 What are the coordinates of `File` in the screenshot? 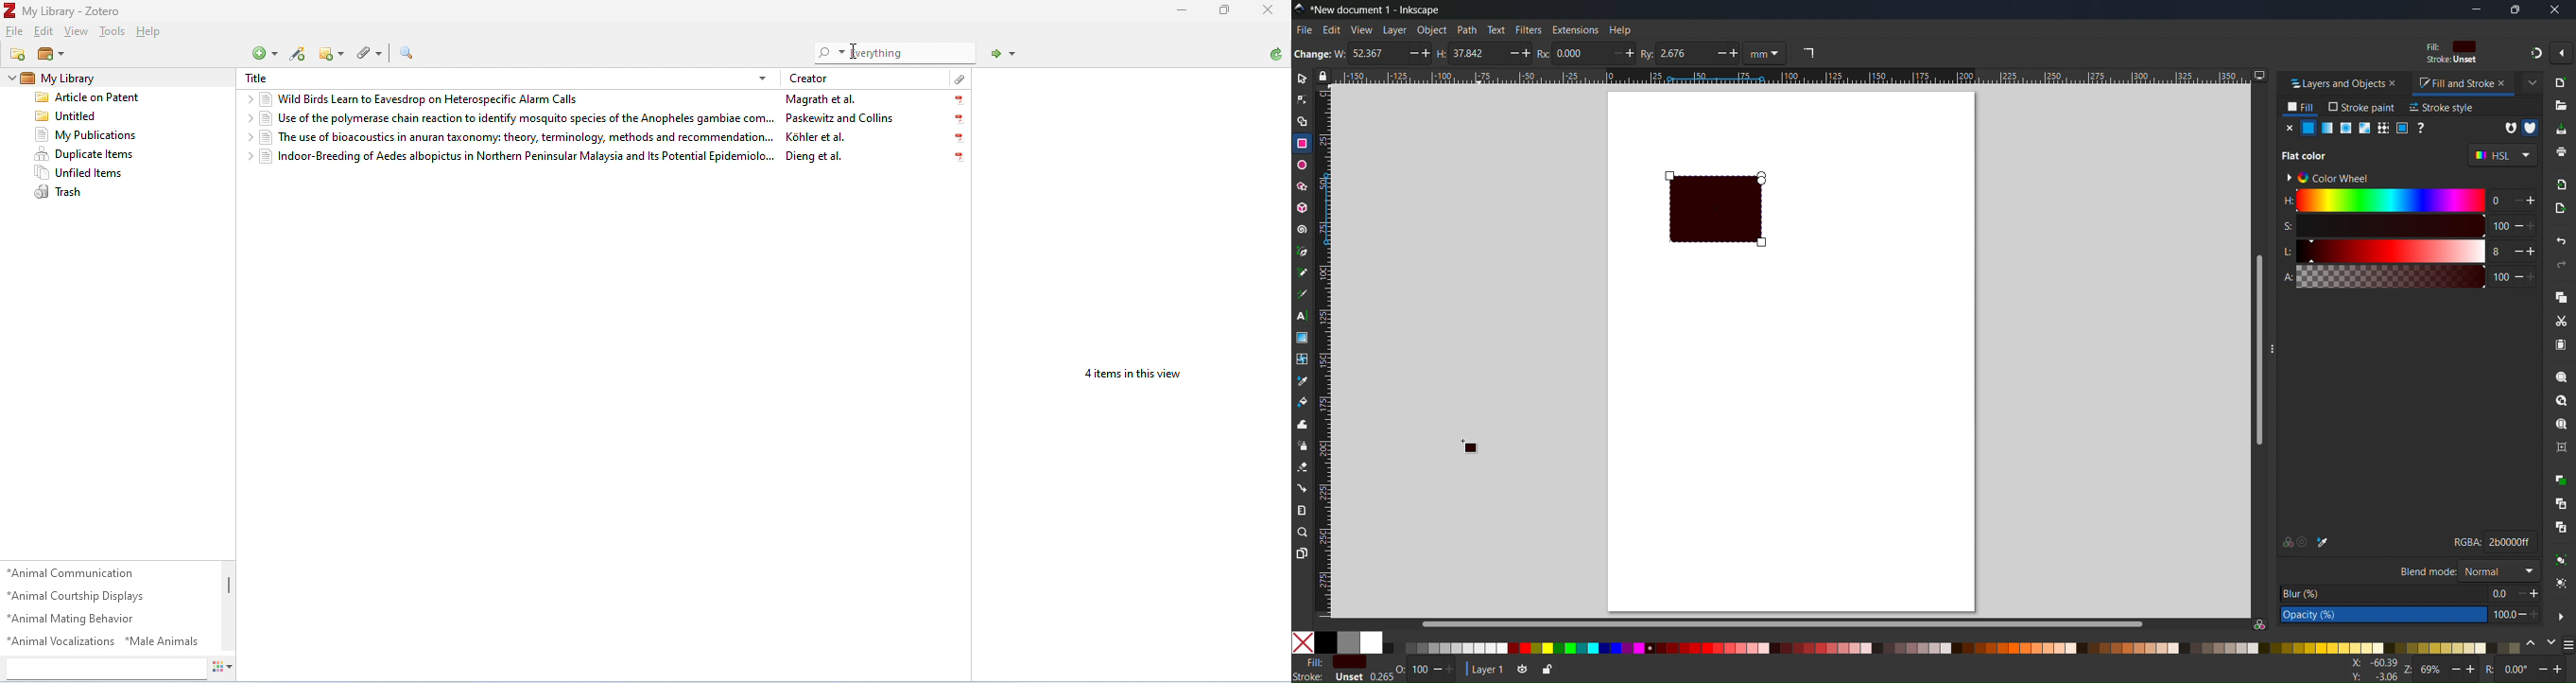 It's located at (13, 32).